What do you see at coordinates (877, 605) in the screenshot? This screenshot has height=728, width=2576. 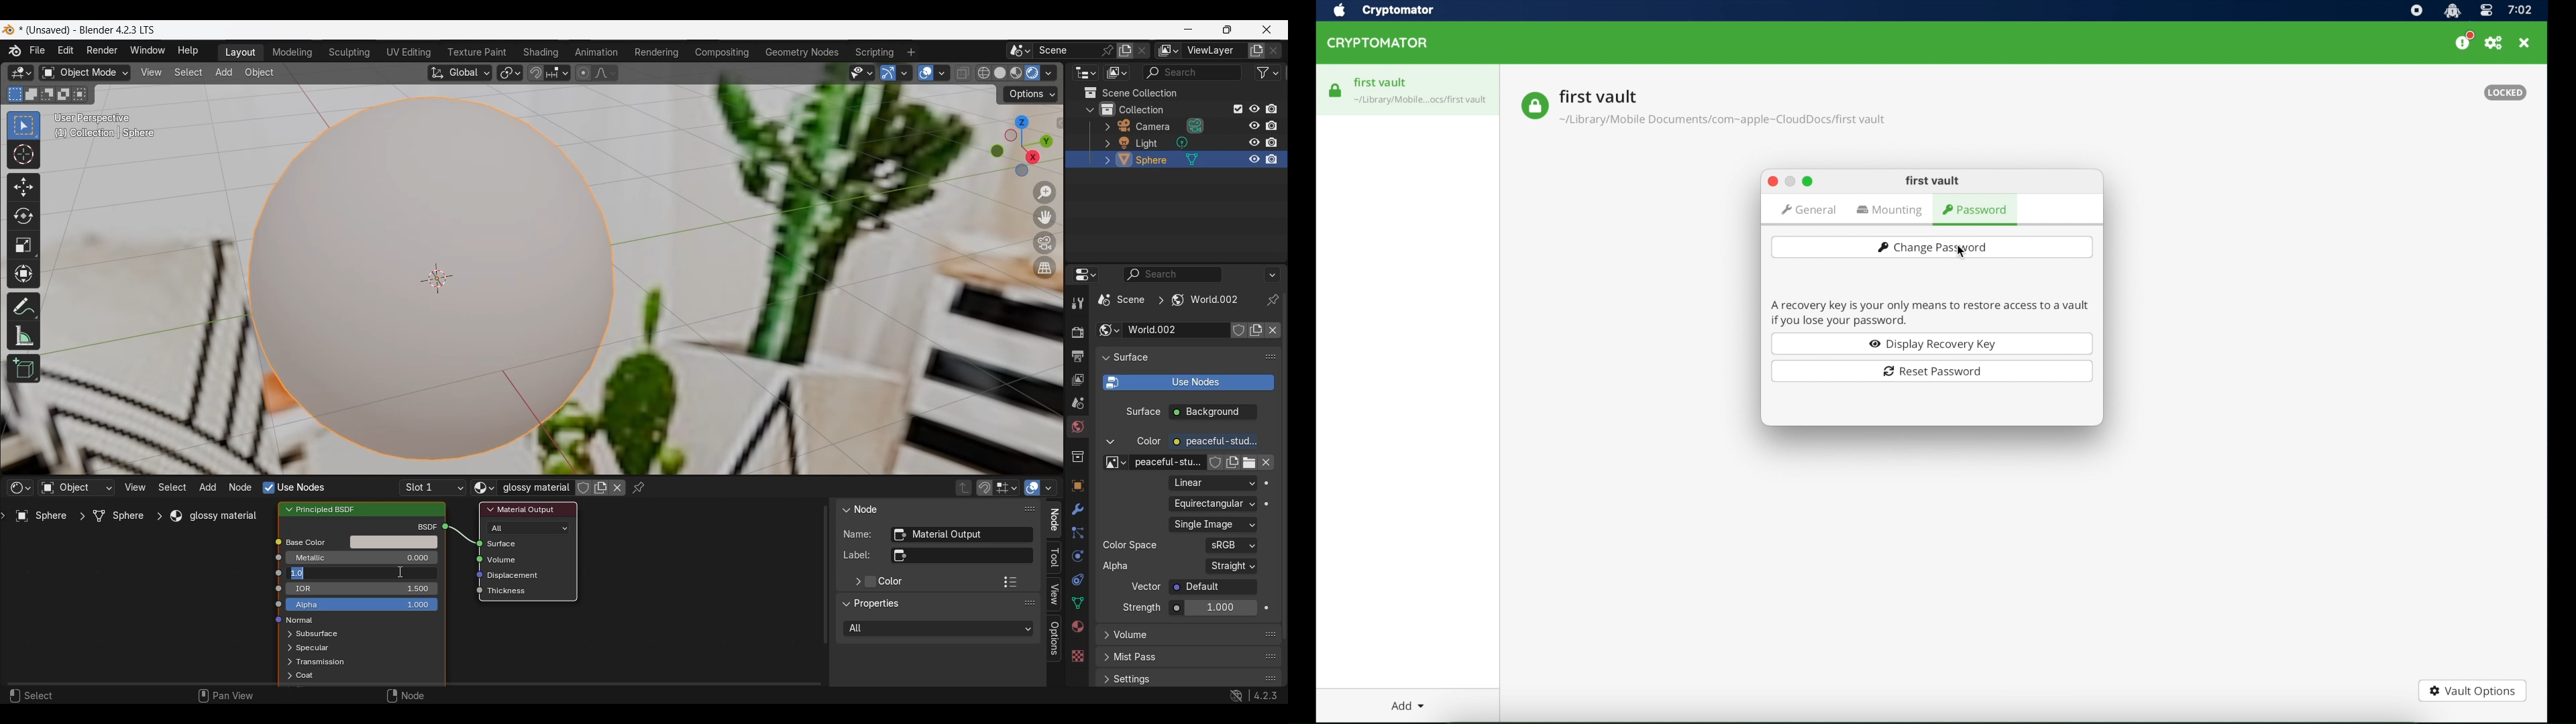 I see `Properties` at bounding box center [877, 605].